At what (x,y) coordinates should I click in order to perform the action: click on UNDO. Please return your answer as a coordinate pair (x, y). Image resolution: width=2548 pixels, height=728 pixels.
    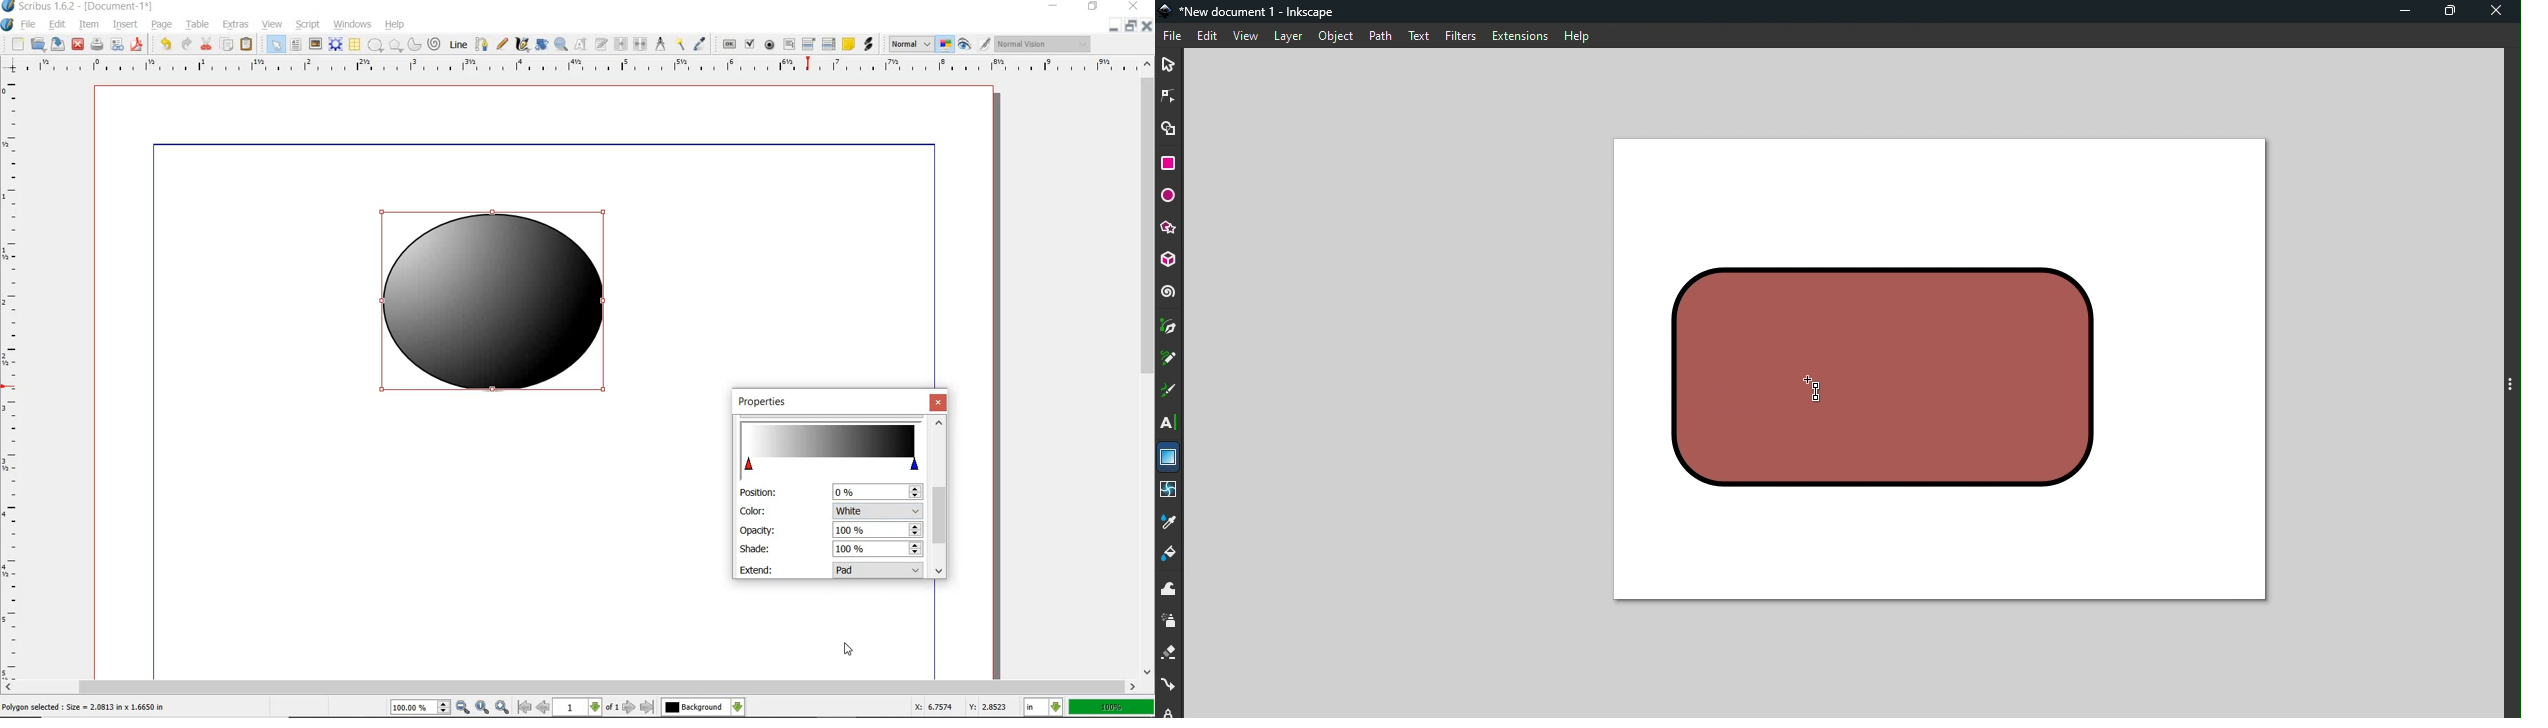
    Looking at the image, I should click on (166, 44).